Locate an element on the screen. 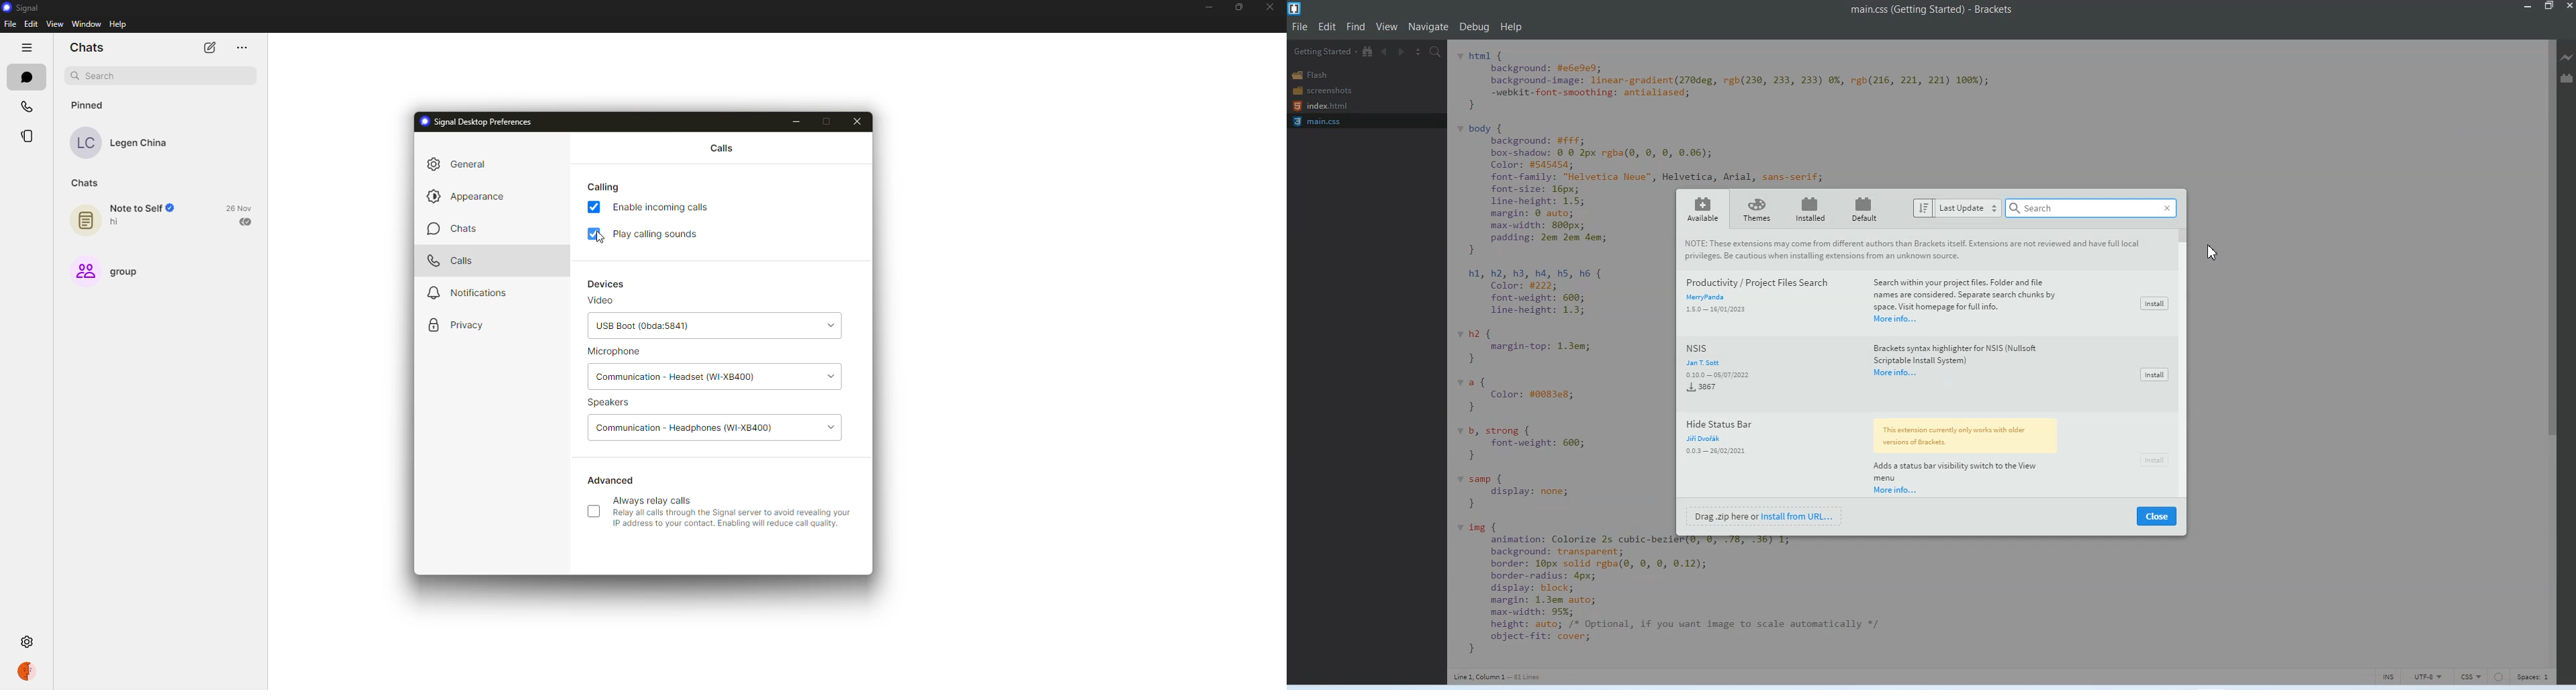 Image resolution: width=2576 pixels, height=700 pixels. code is located at coordinates (1737, 114).